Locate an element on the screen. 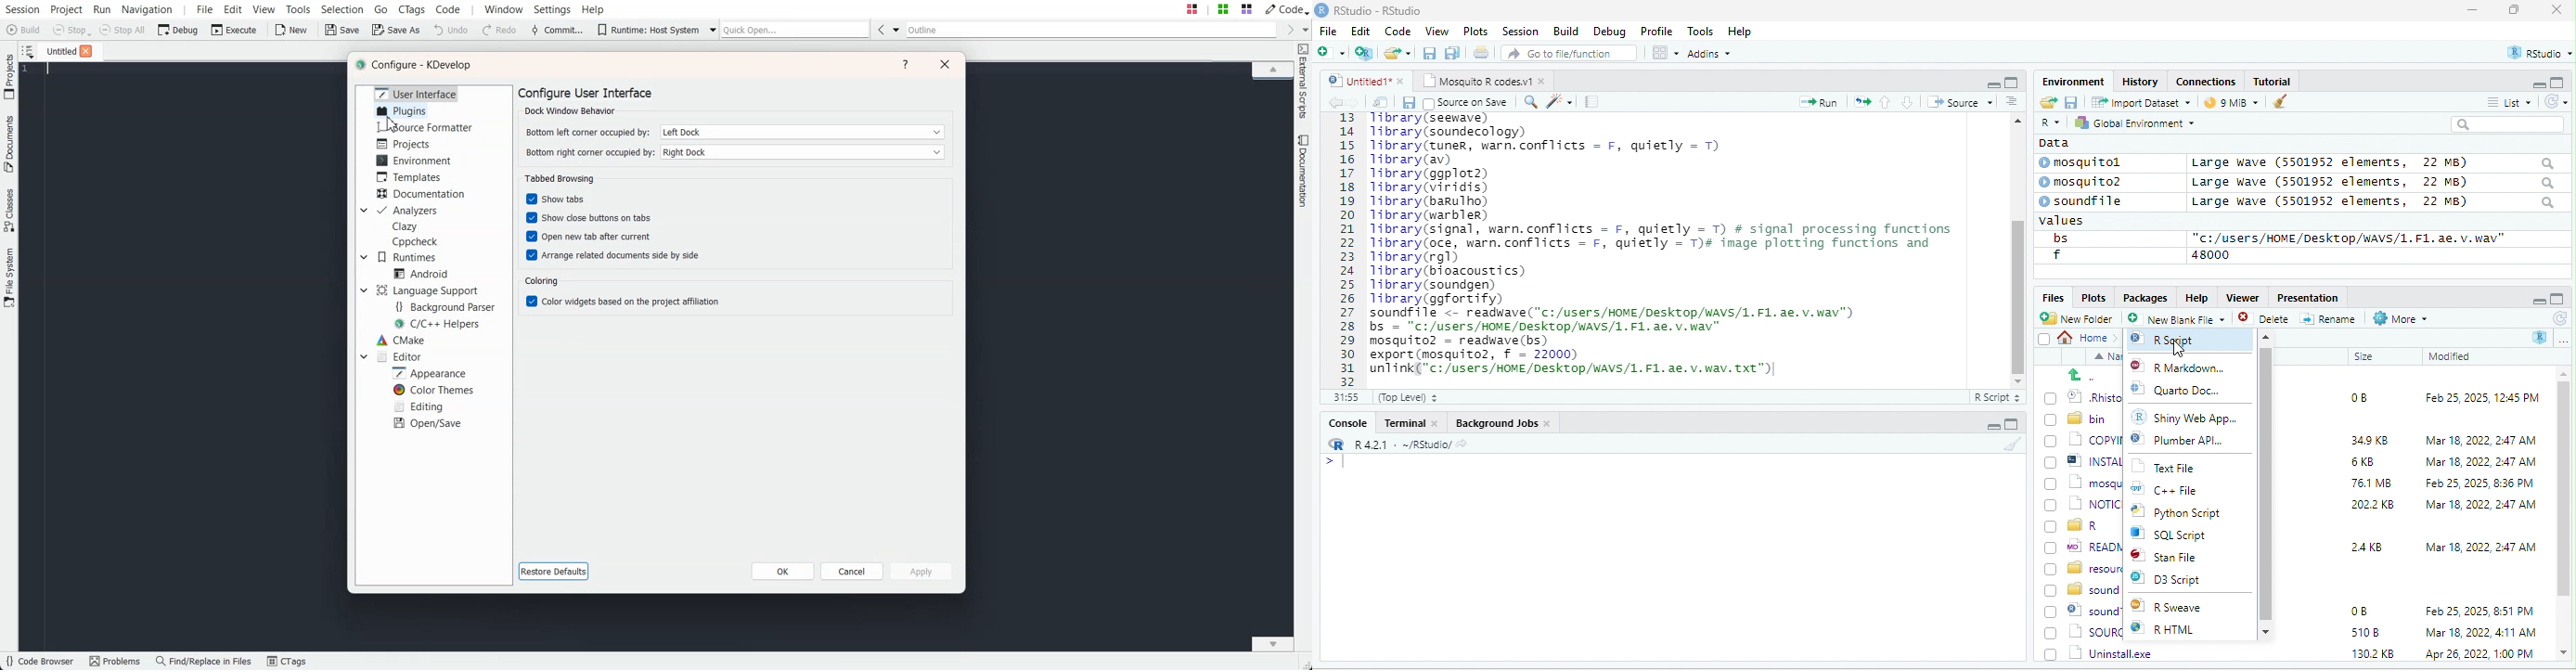 The height and width of the screenshot is (672, 2576). D3 Script is located at coordinates (2183, 582).